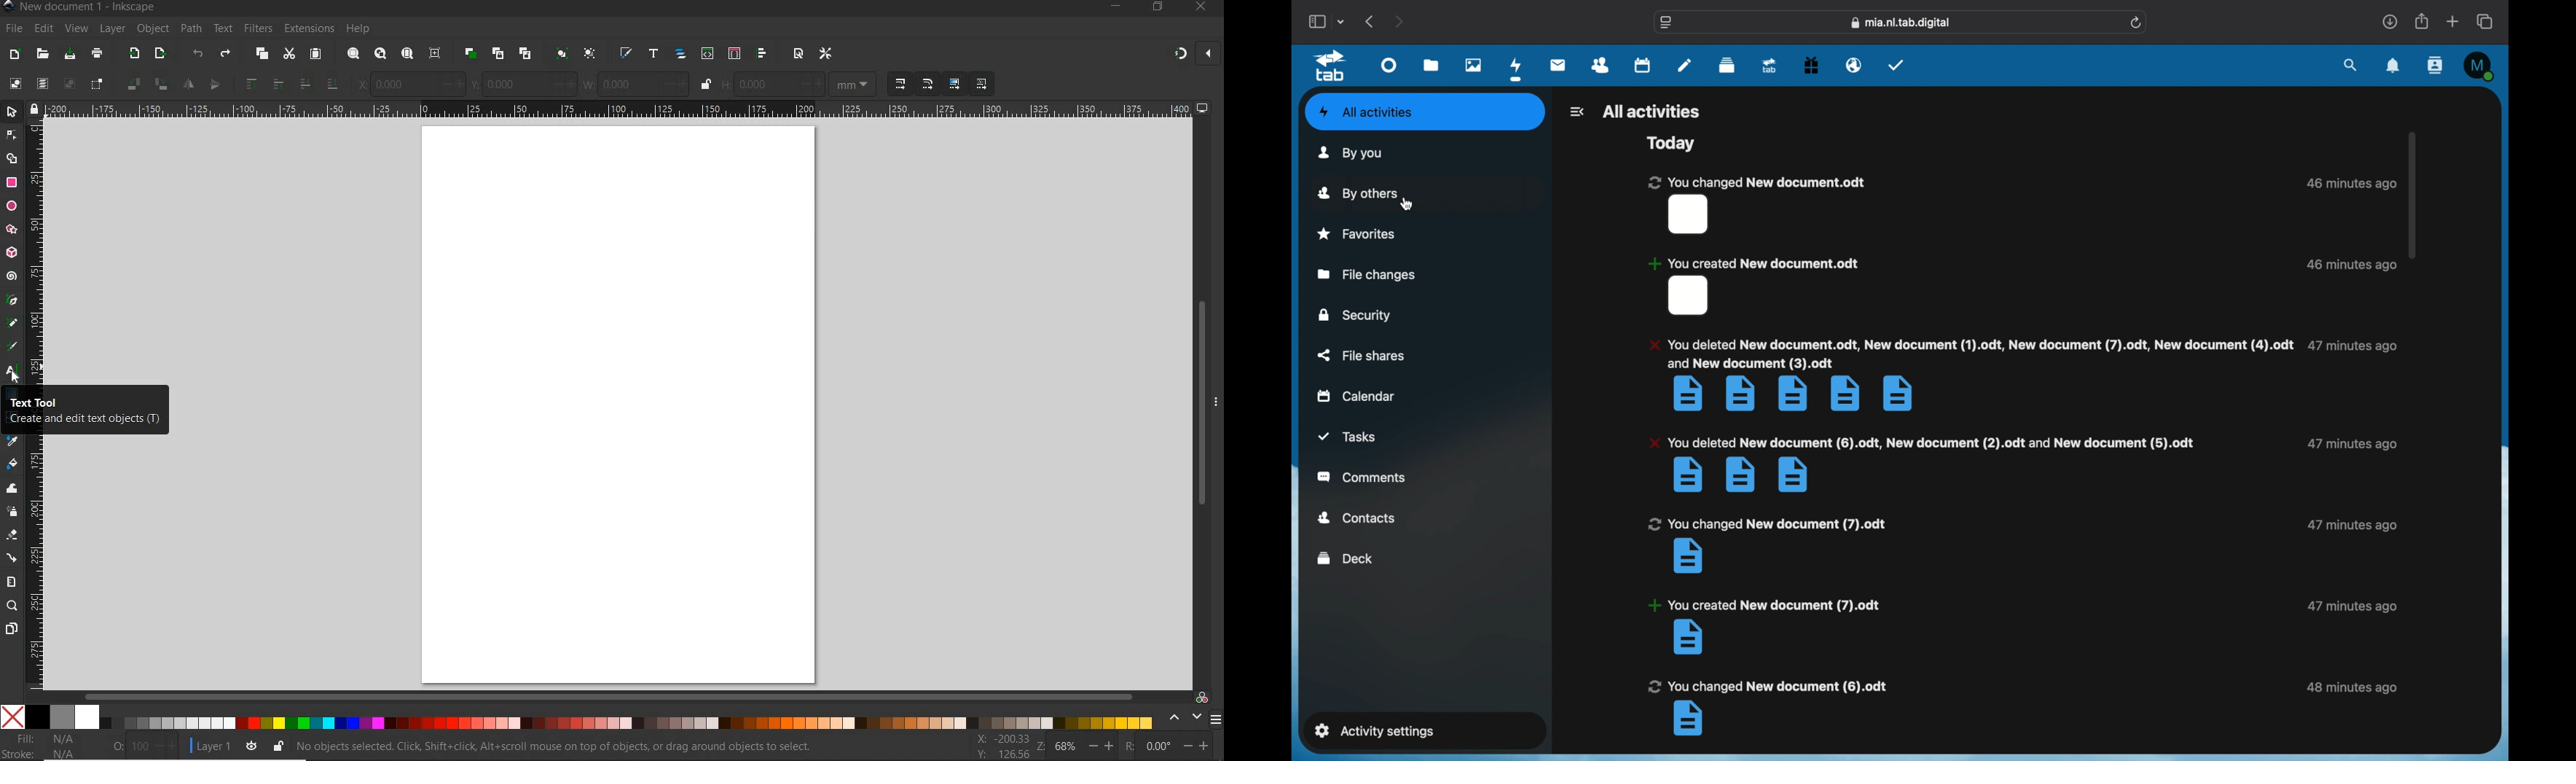 The width and height of the screenshot is (2576, 784). I want to click on toggle selection box, so click(95, 87).